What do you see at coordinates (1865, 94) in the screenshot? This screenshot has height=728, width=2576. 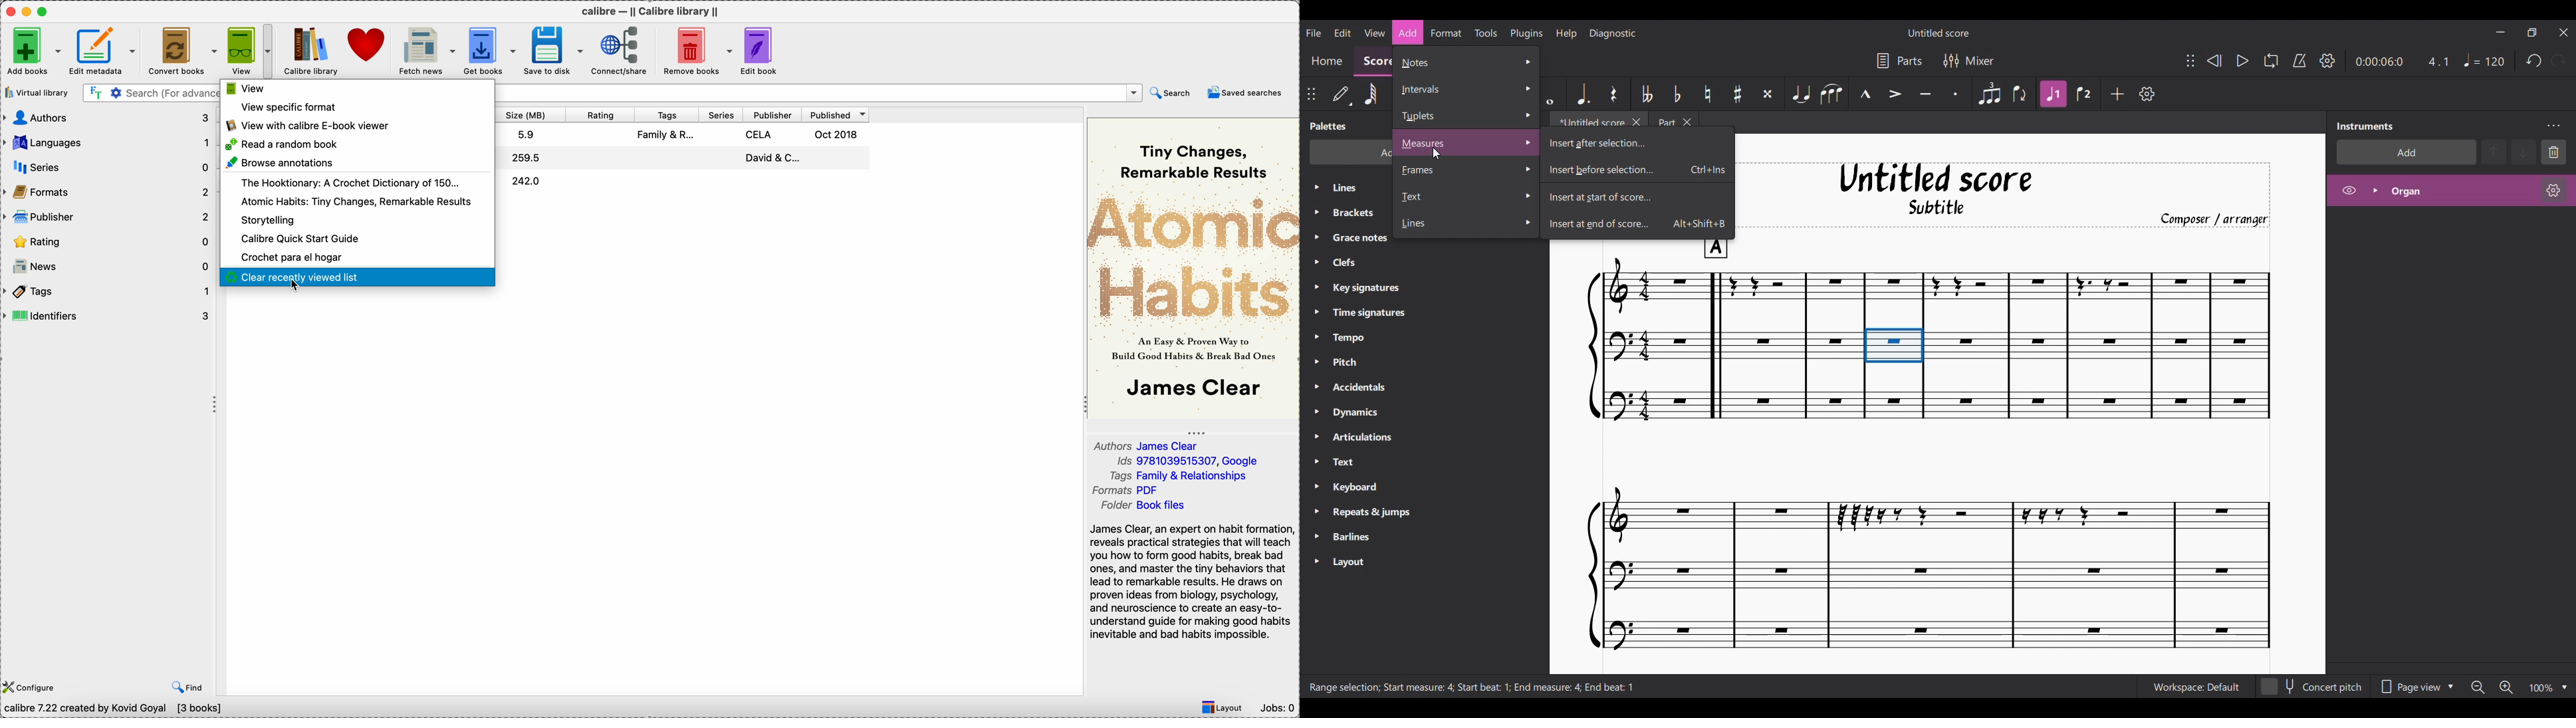 I see `Marcato` at bounding box center [1865, 94].